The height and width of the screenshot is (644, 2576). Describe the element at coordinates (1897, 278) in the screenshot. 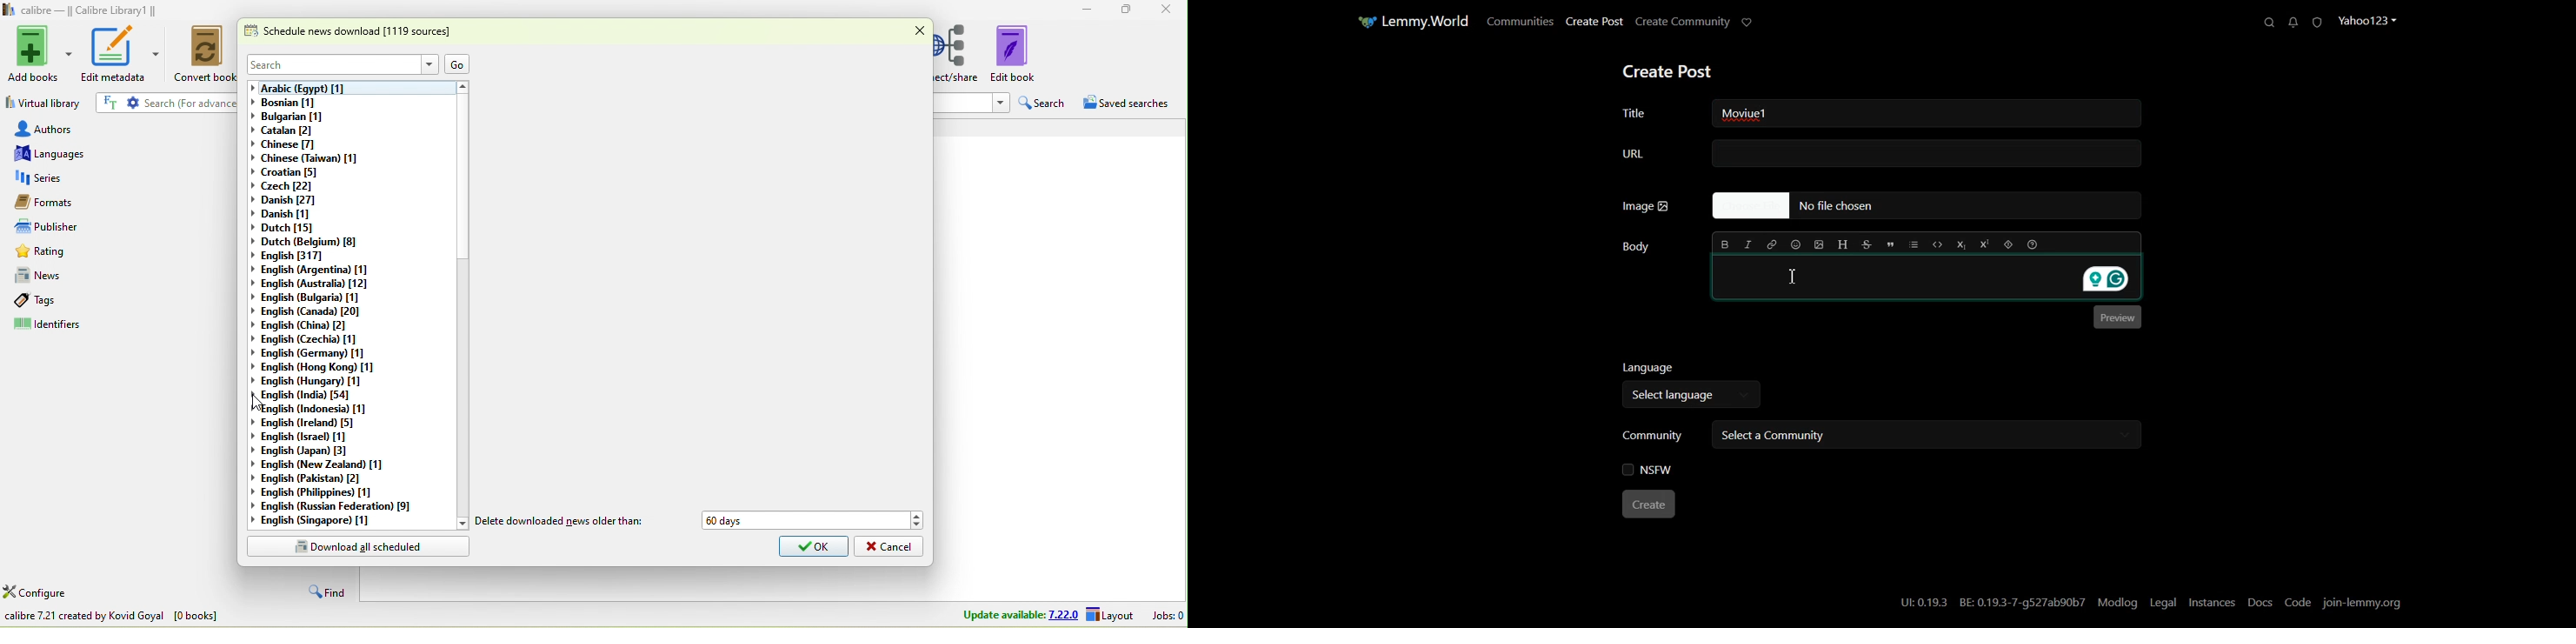

I see `Typing window` at that location.